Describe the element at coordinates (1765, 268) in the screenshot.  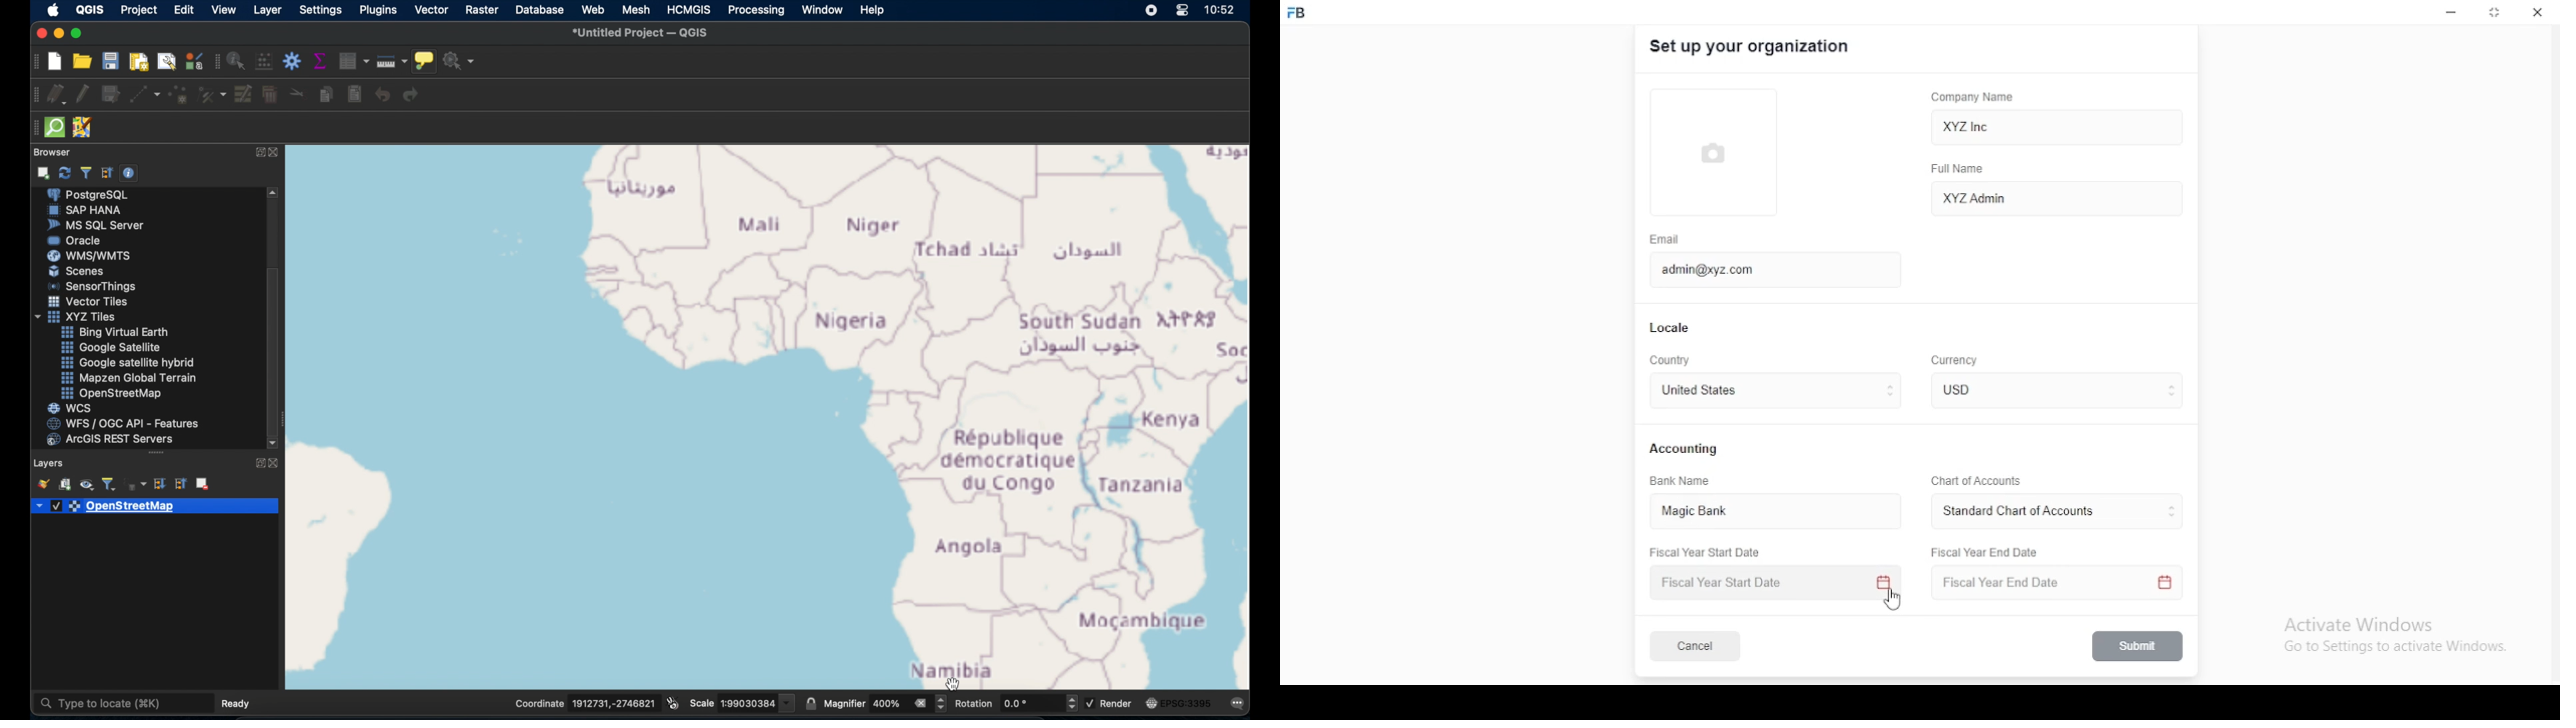
I see `admin@xyz.com` at that location.